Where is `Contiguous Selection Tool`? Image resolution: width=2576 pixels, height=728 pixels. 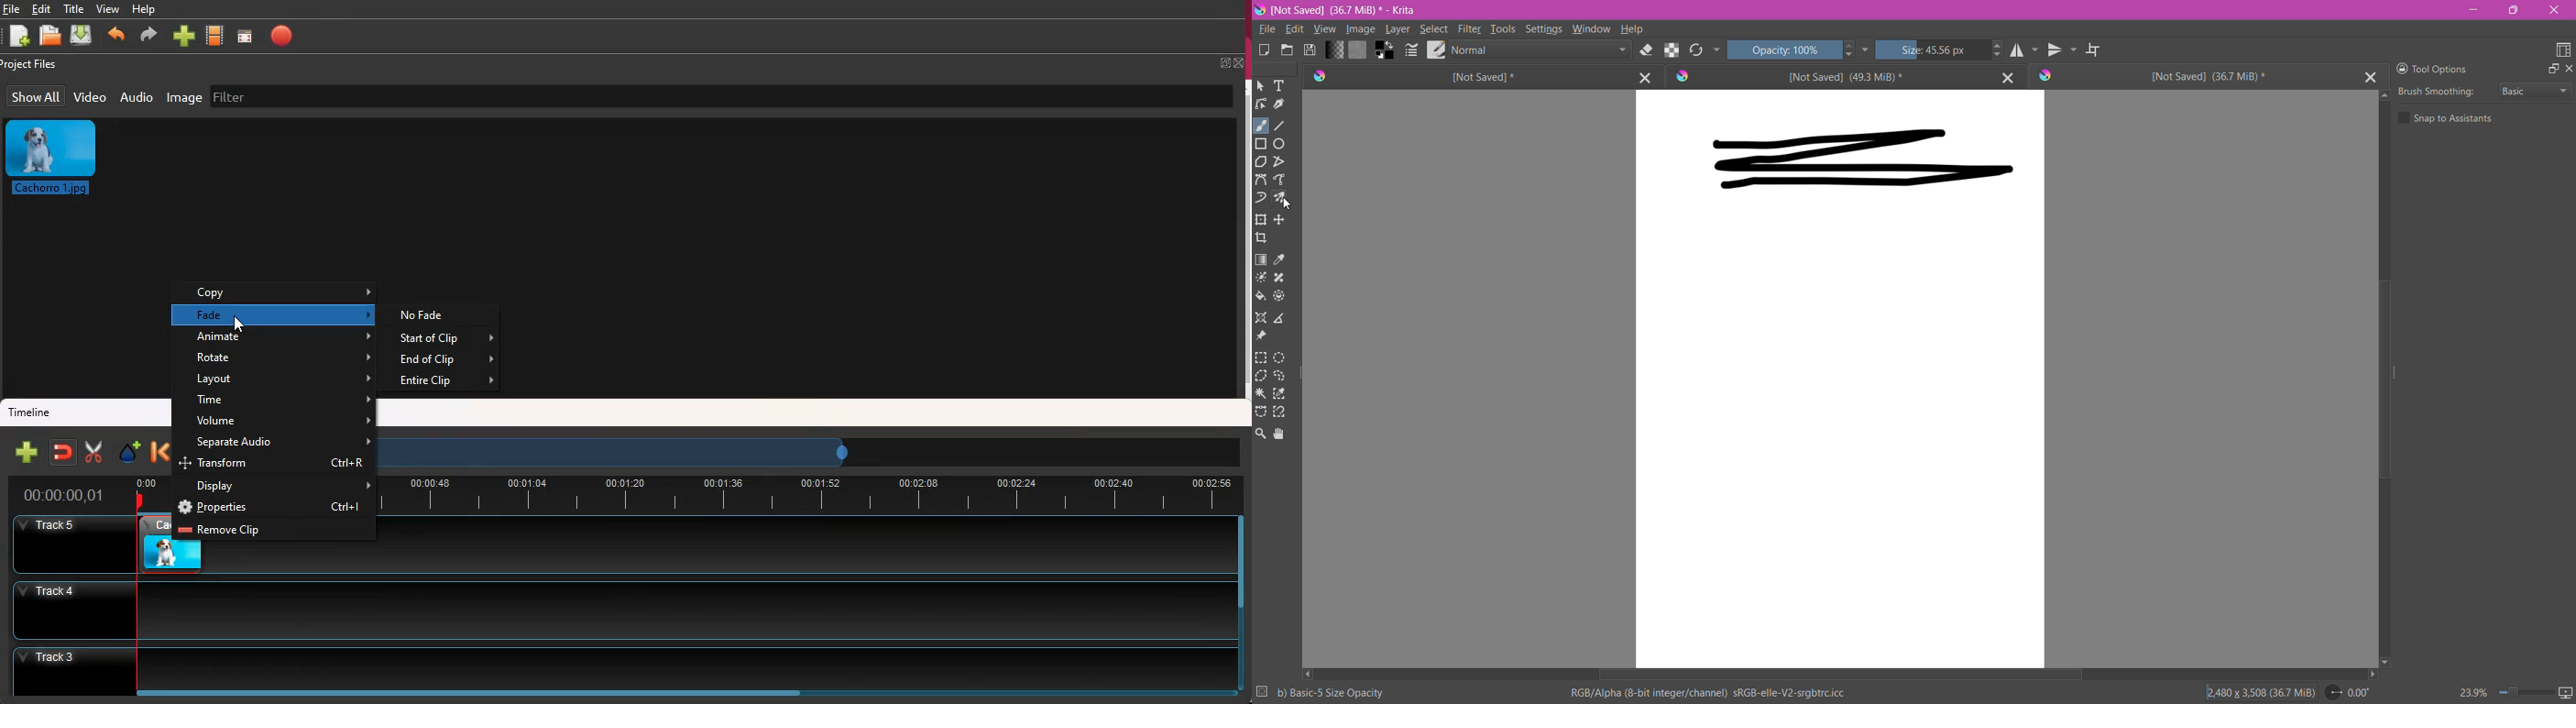
Contiguous Selection Tool is located at coordinates (1262, 394).